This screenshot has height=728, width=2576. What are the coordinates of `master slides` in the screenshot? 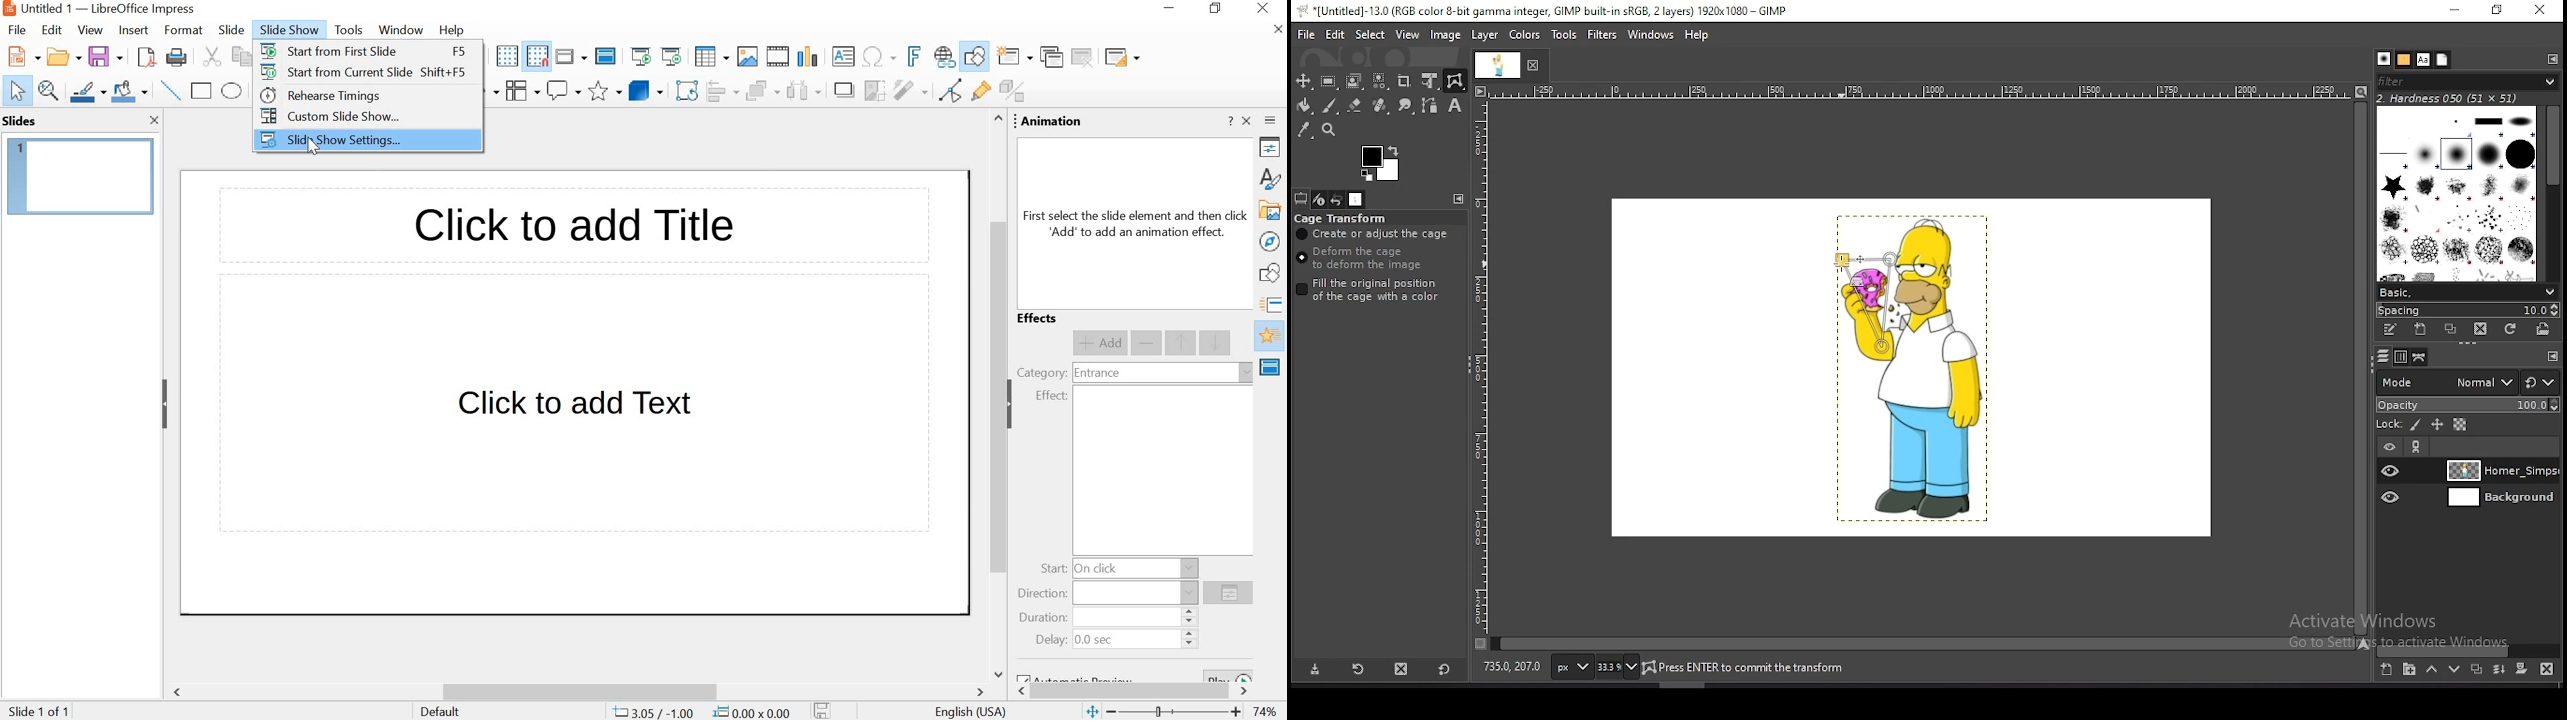 It's located at (1272, 367).